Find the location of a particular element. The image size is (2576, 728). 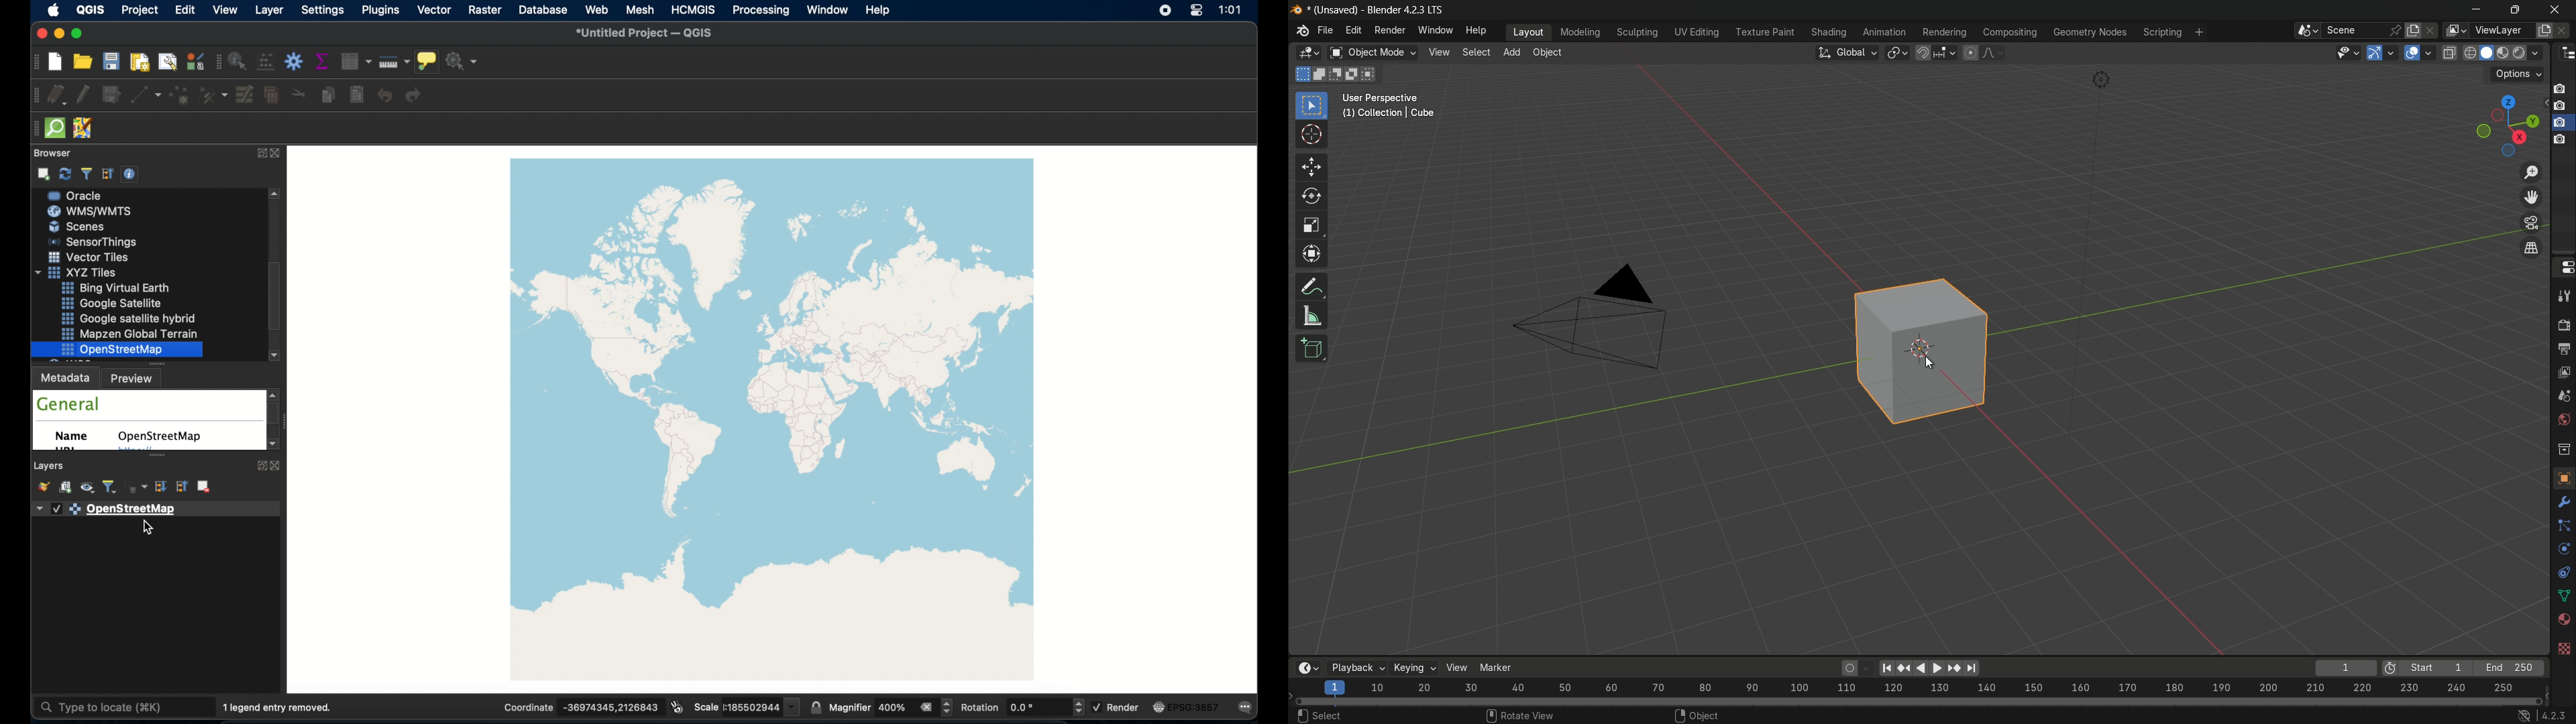

add point feature is located at coordinates (180, 96).